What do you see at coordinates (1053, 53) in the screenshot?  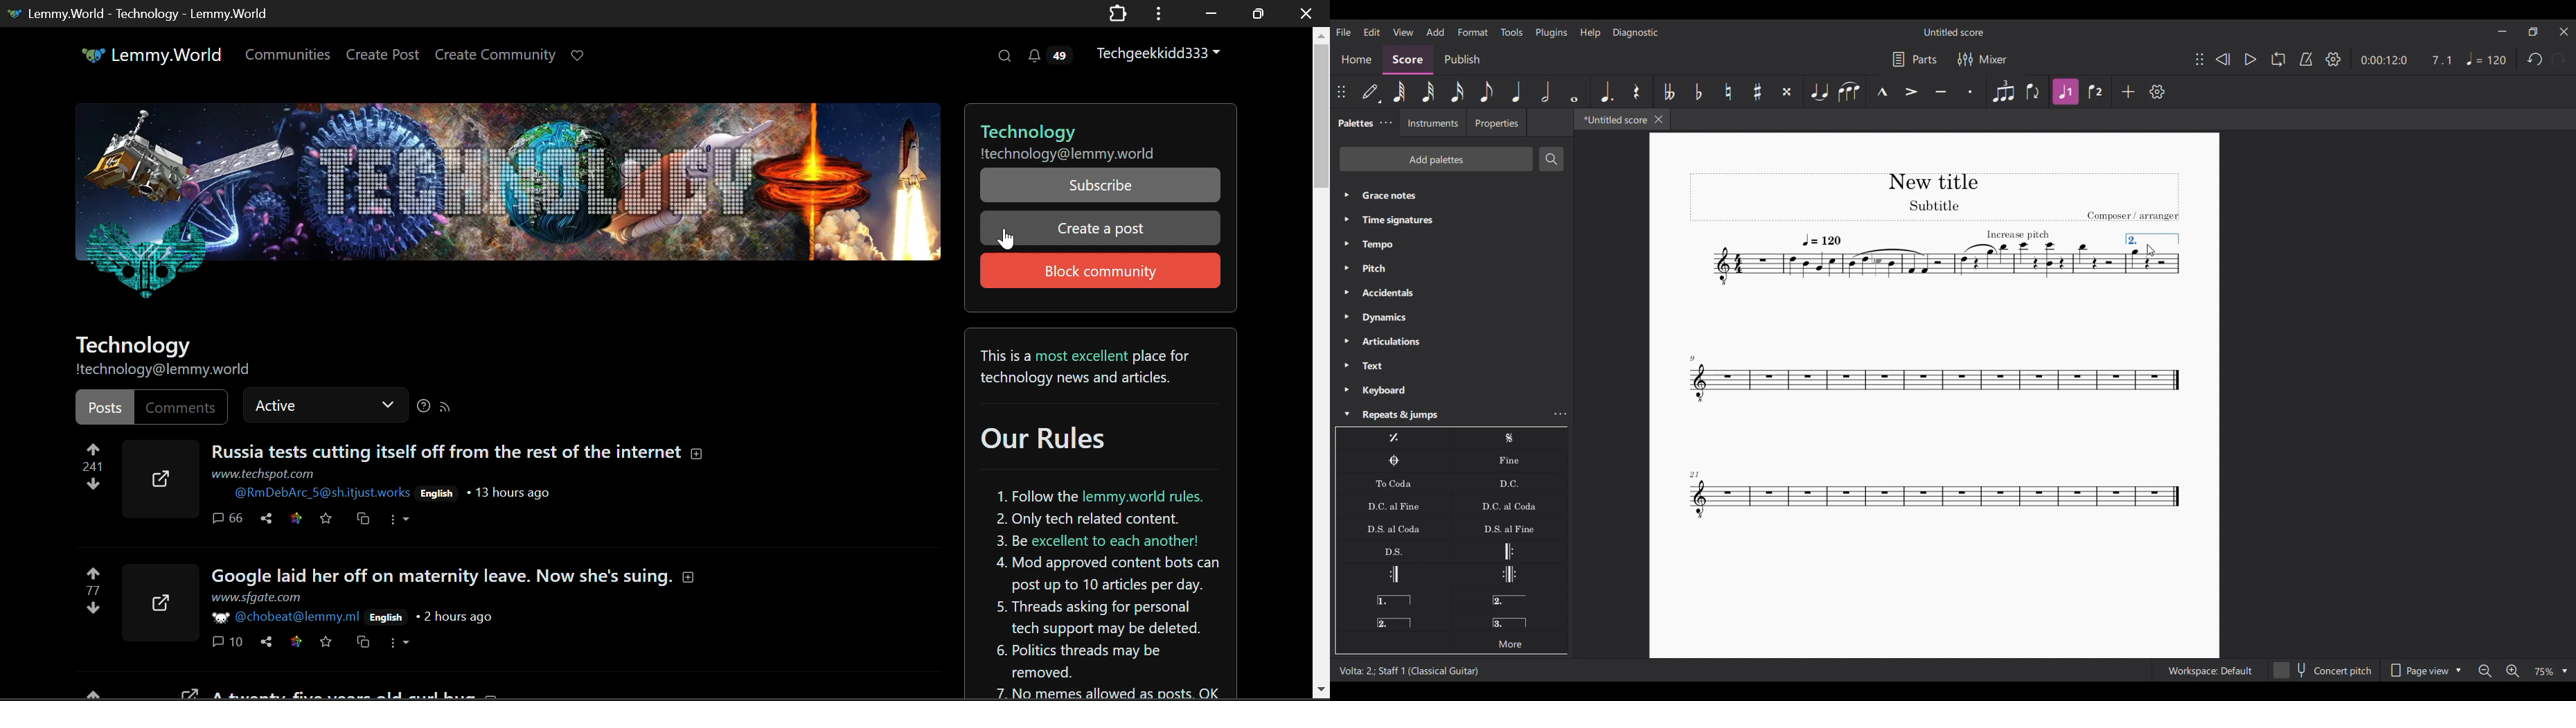 I see `Notifications` at bounding box center [1053, 53].